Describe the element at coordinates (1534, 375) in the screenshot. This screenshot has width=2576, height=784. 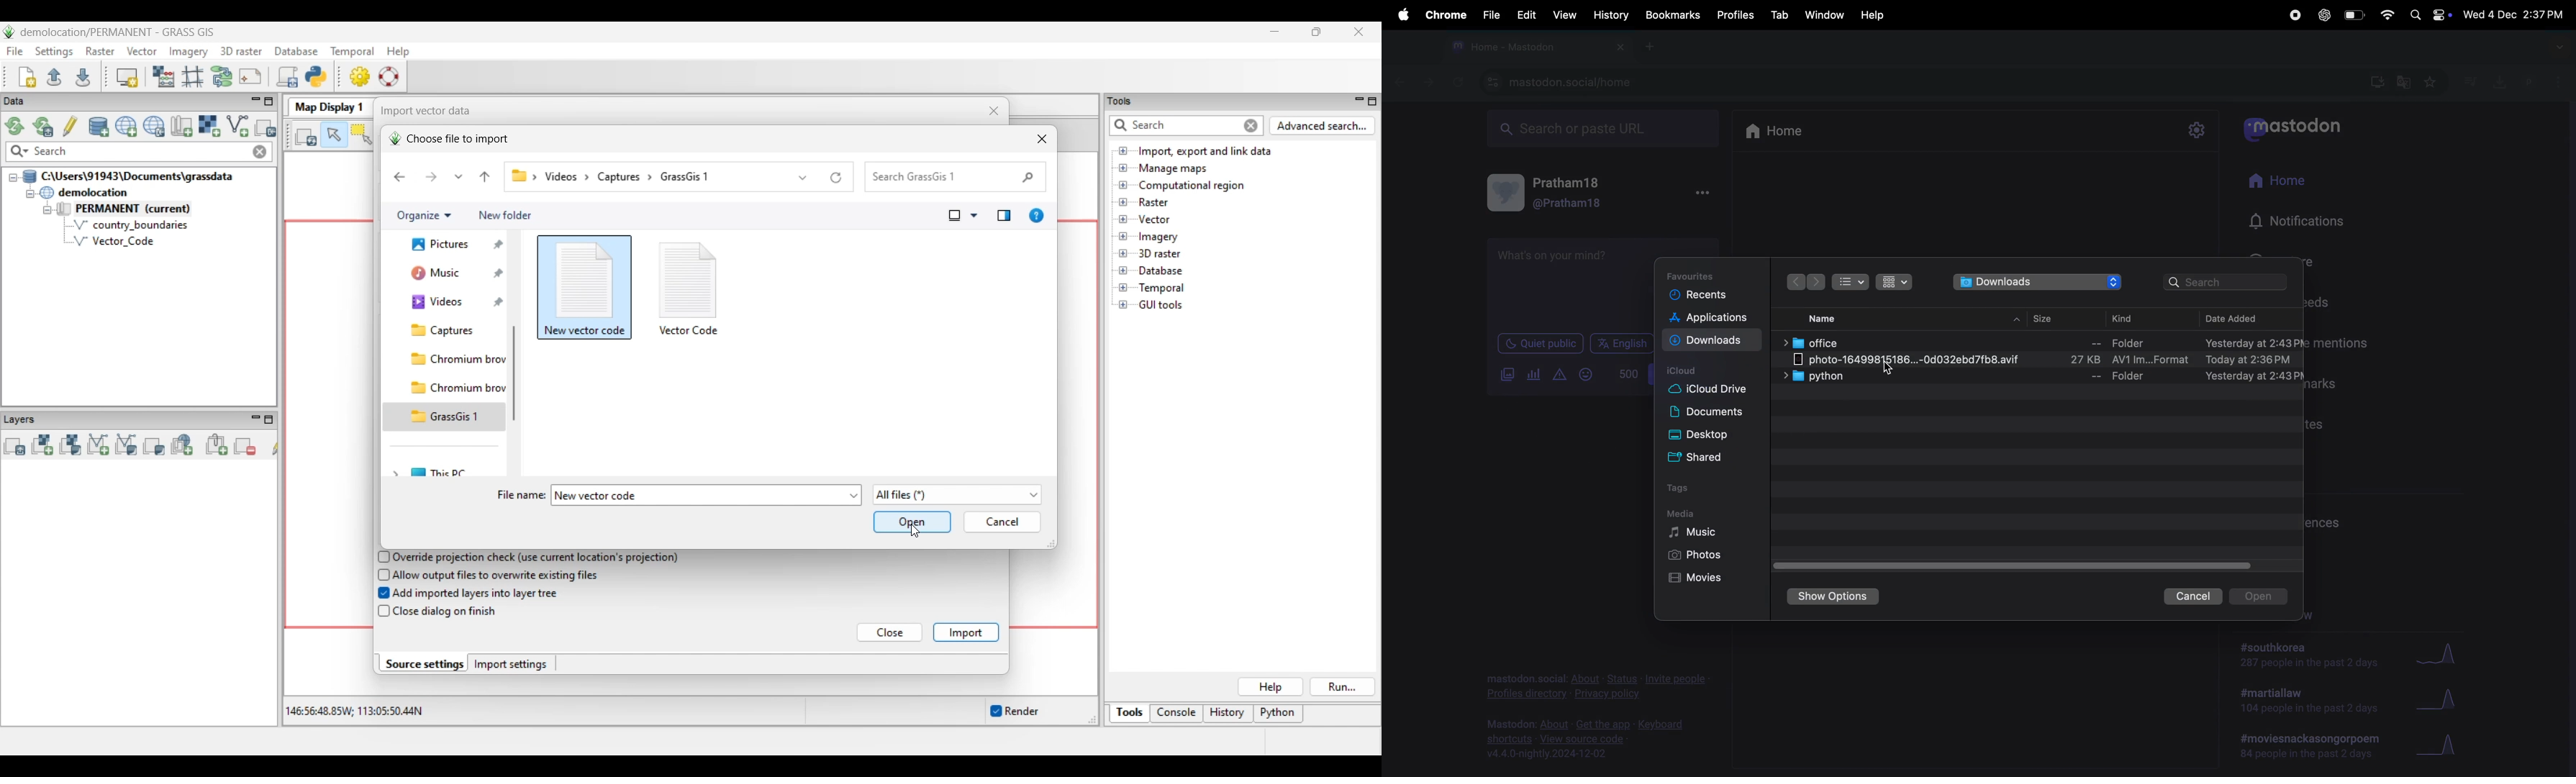
I see `poll` at that location.